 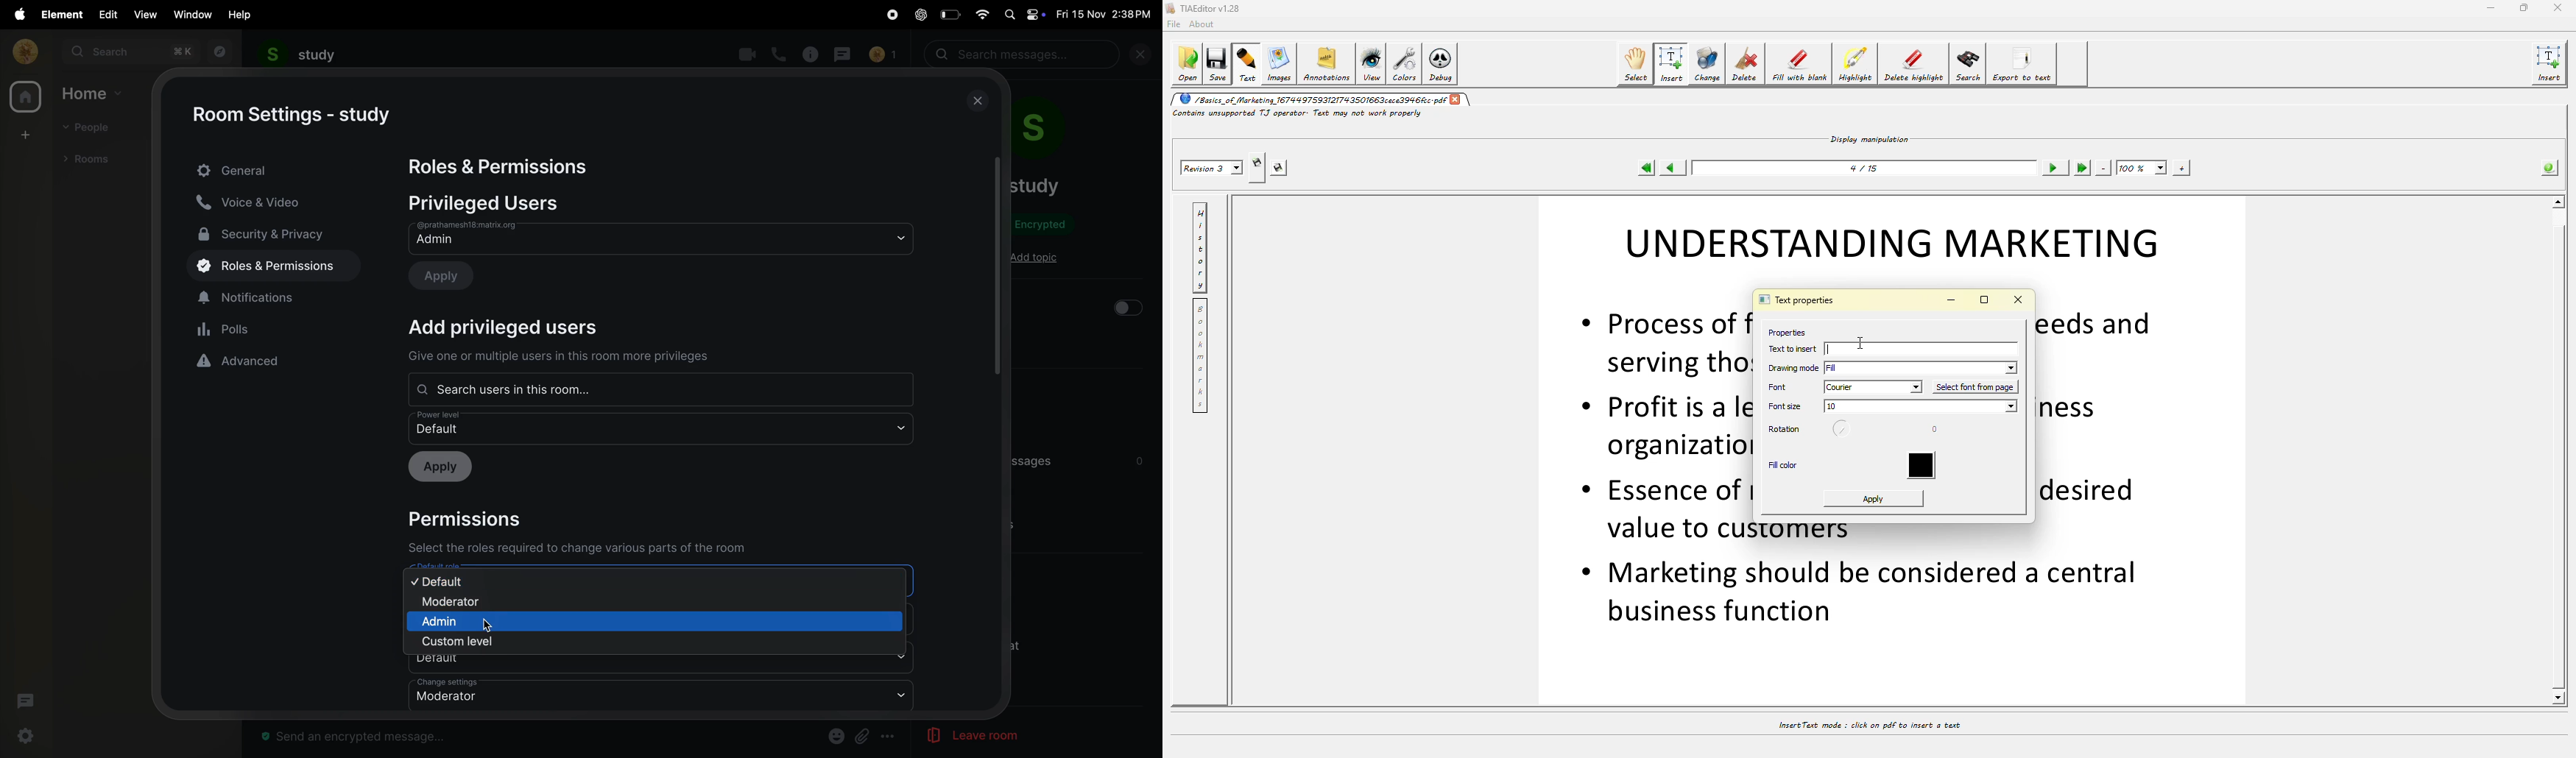 What do you see at coordinates (979, 13) in the screenshot?
I see `wifi` at bounding box center [979, 13].